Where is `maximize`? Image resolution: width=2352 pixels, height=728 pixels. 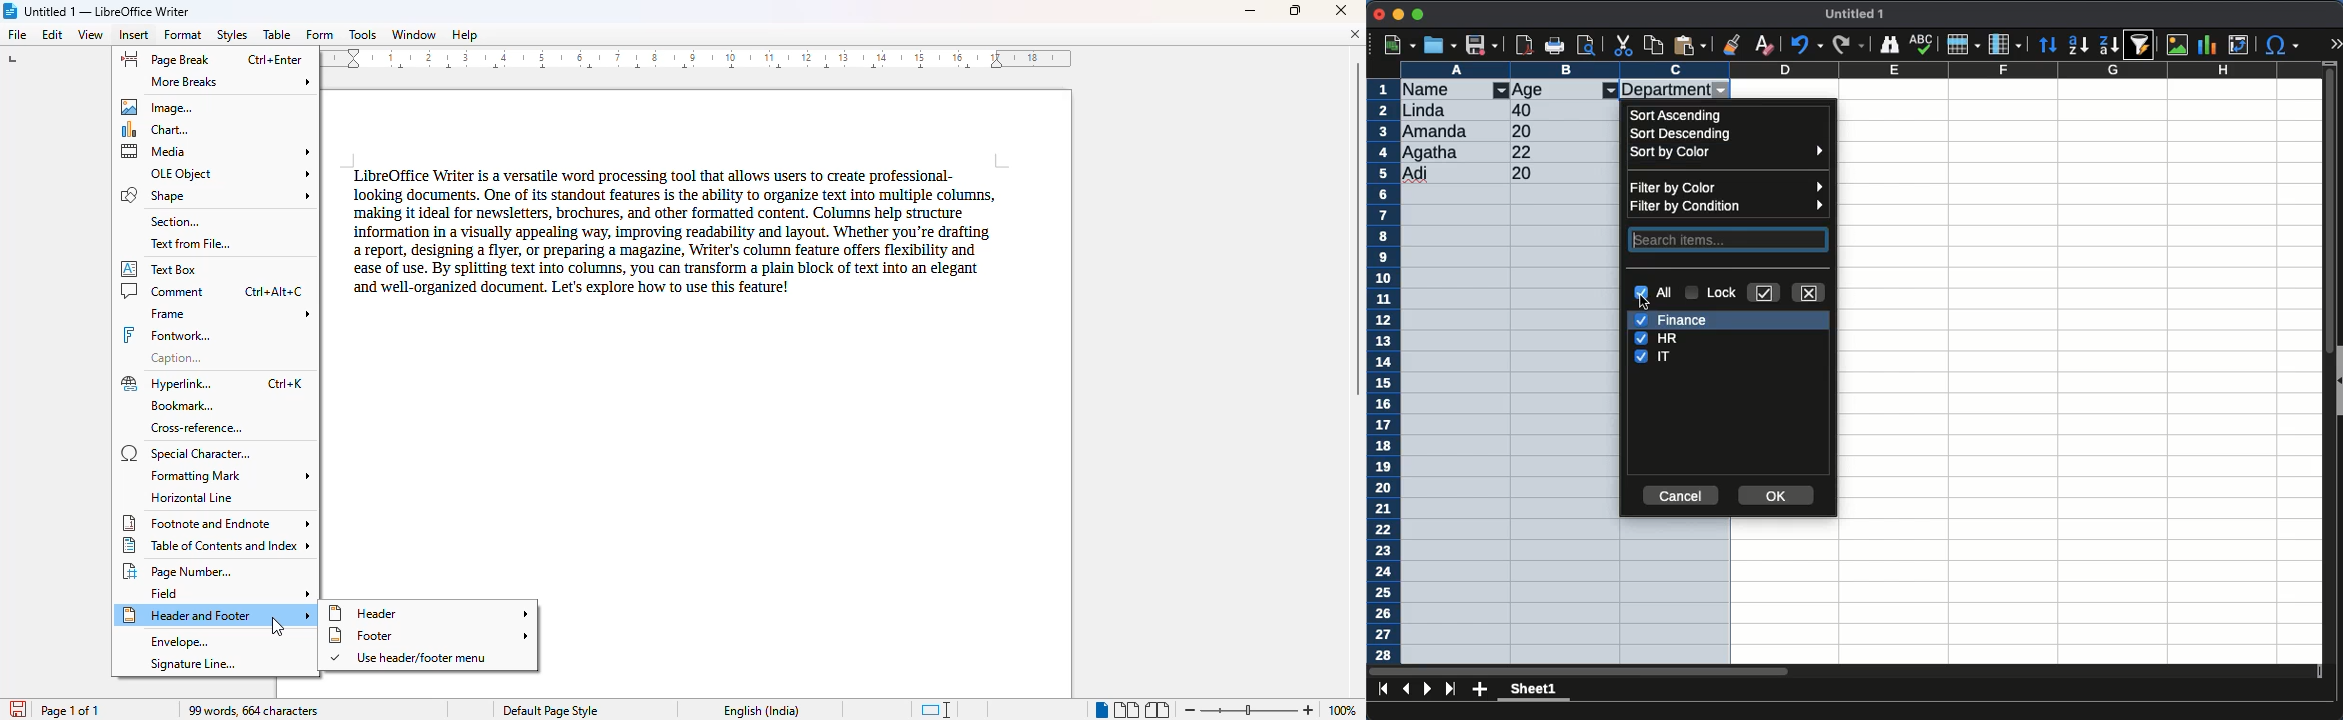 maximize is located at coordinates (1295, 9).